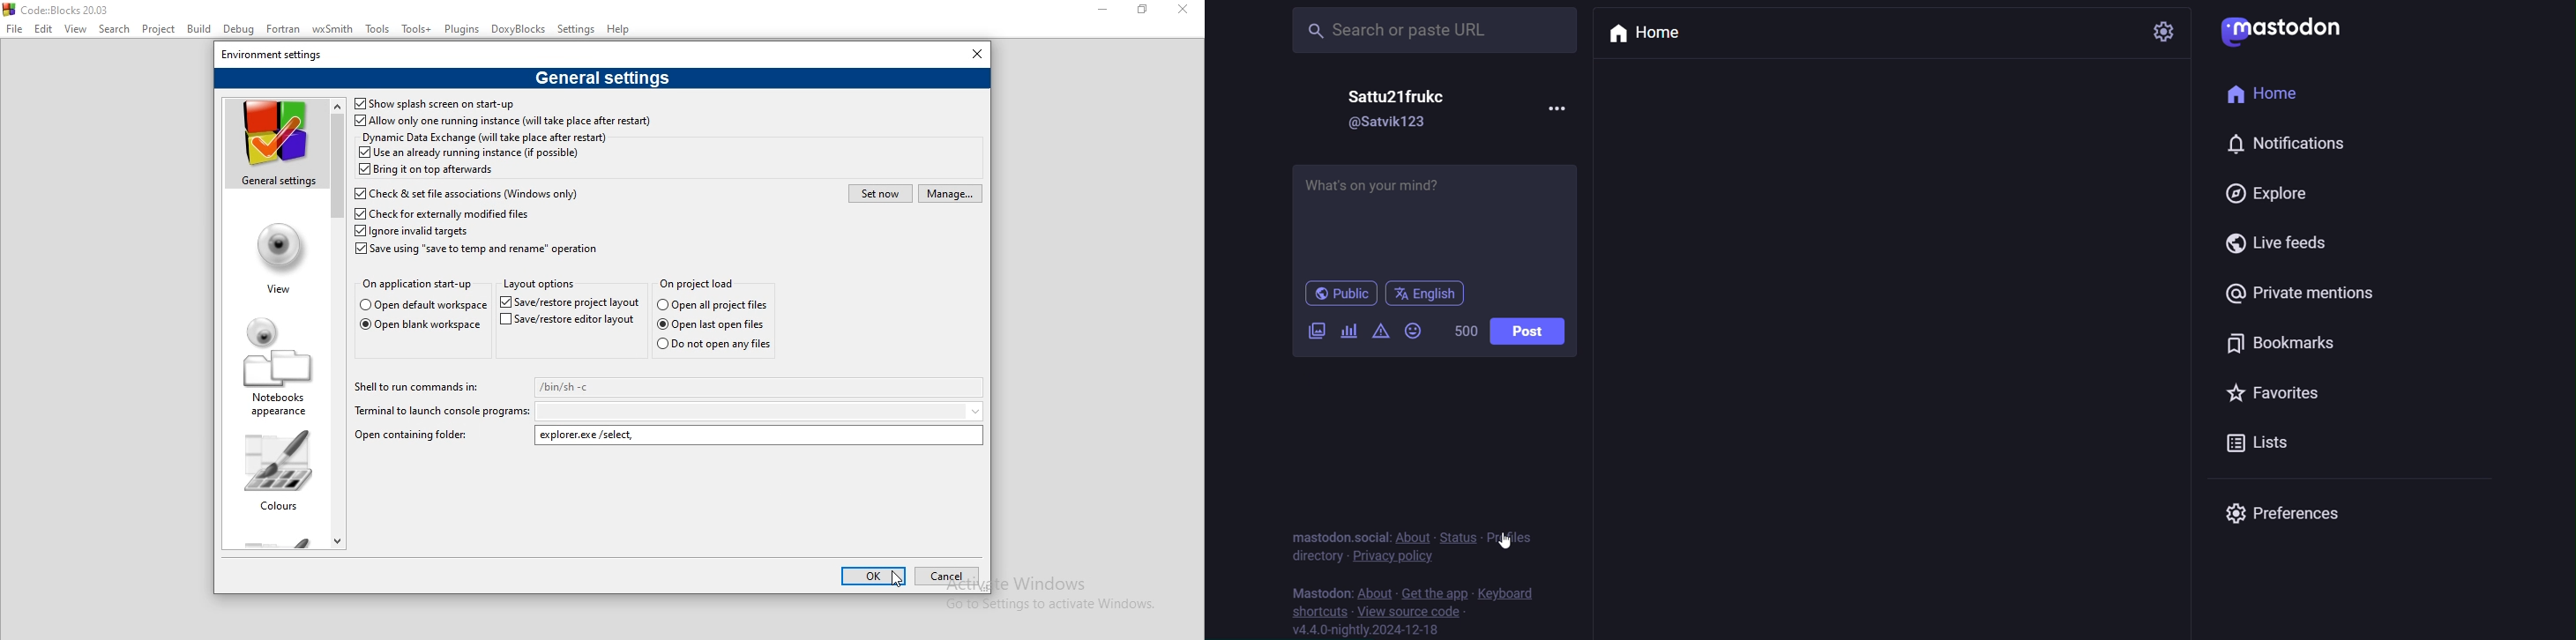  What do you see at coordinates (1337, 534) in the screenshot?
I see `mastodon social` at bounding box center [1337, 534].